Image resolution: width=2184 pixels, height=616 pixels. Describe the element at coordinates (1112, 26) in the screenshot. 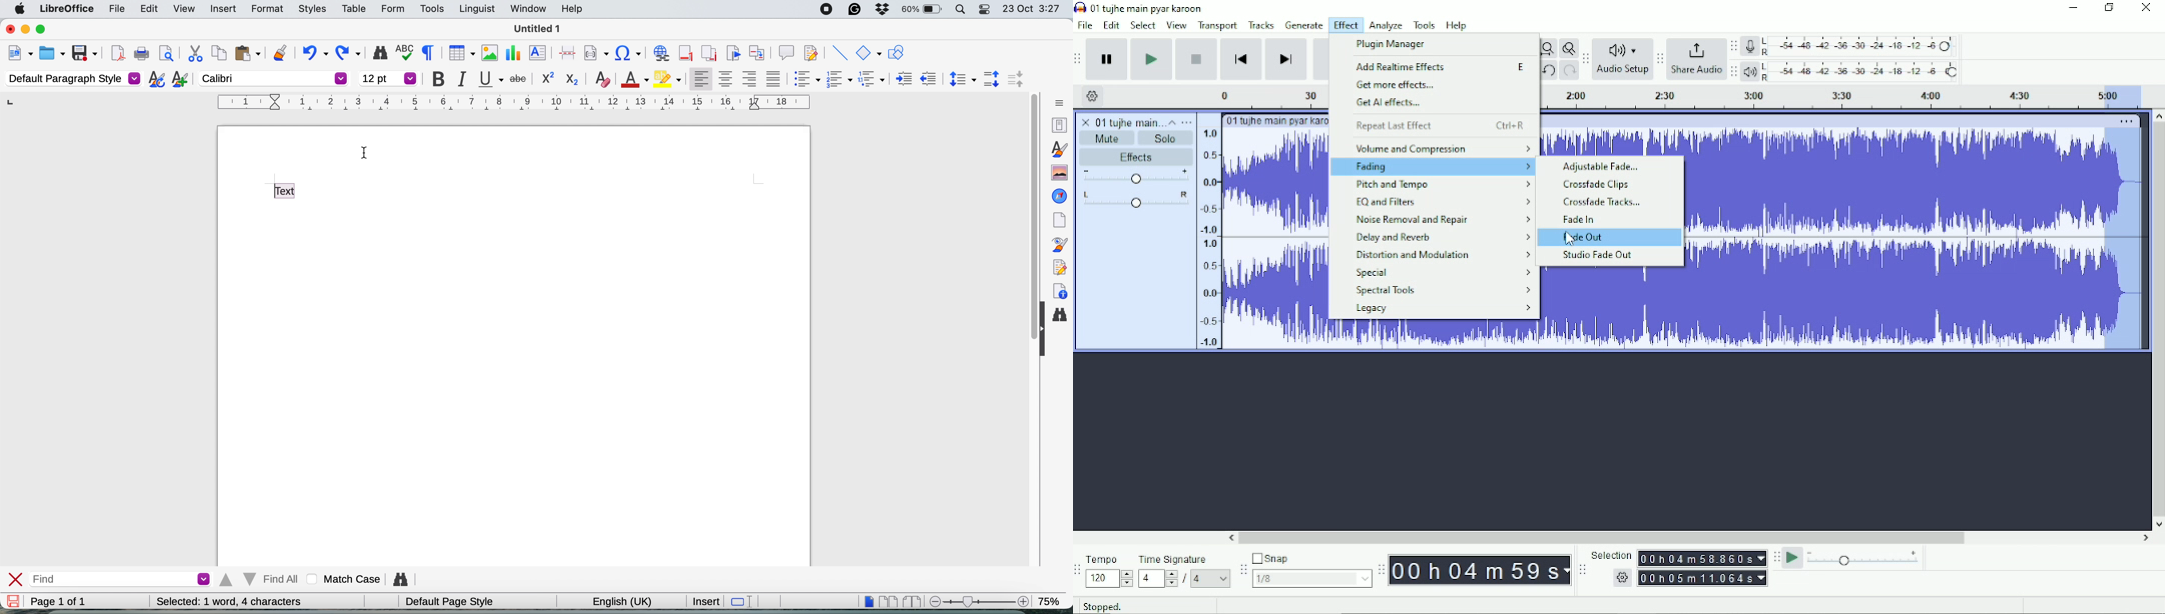

I see `Edit` at that location.